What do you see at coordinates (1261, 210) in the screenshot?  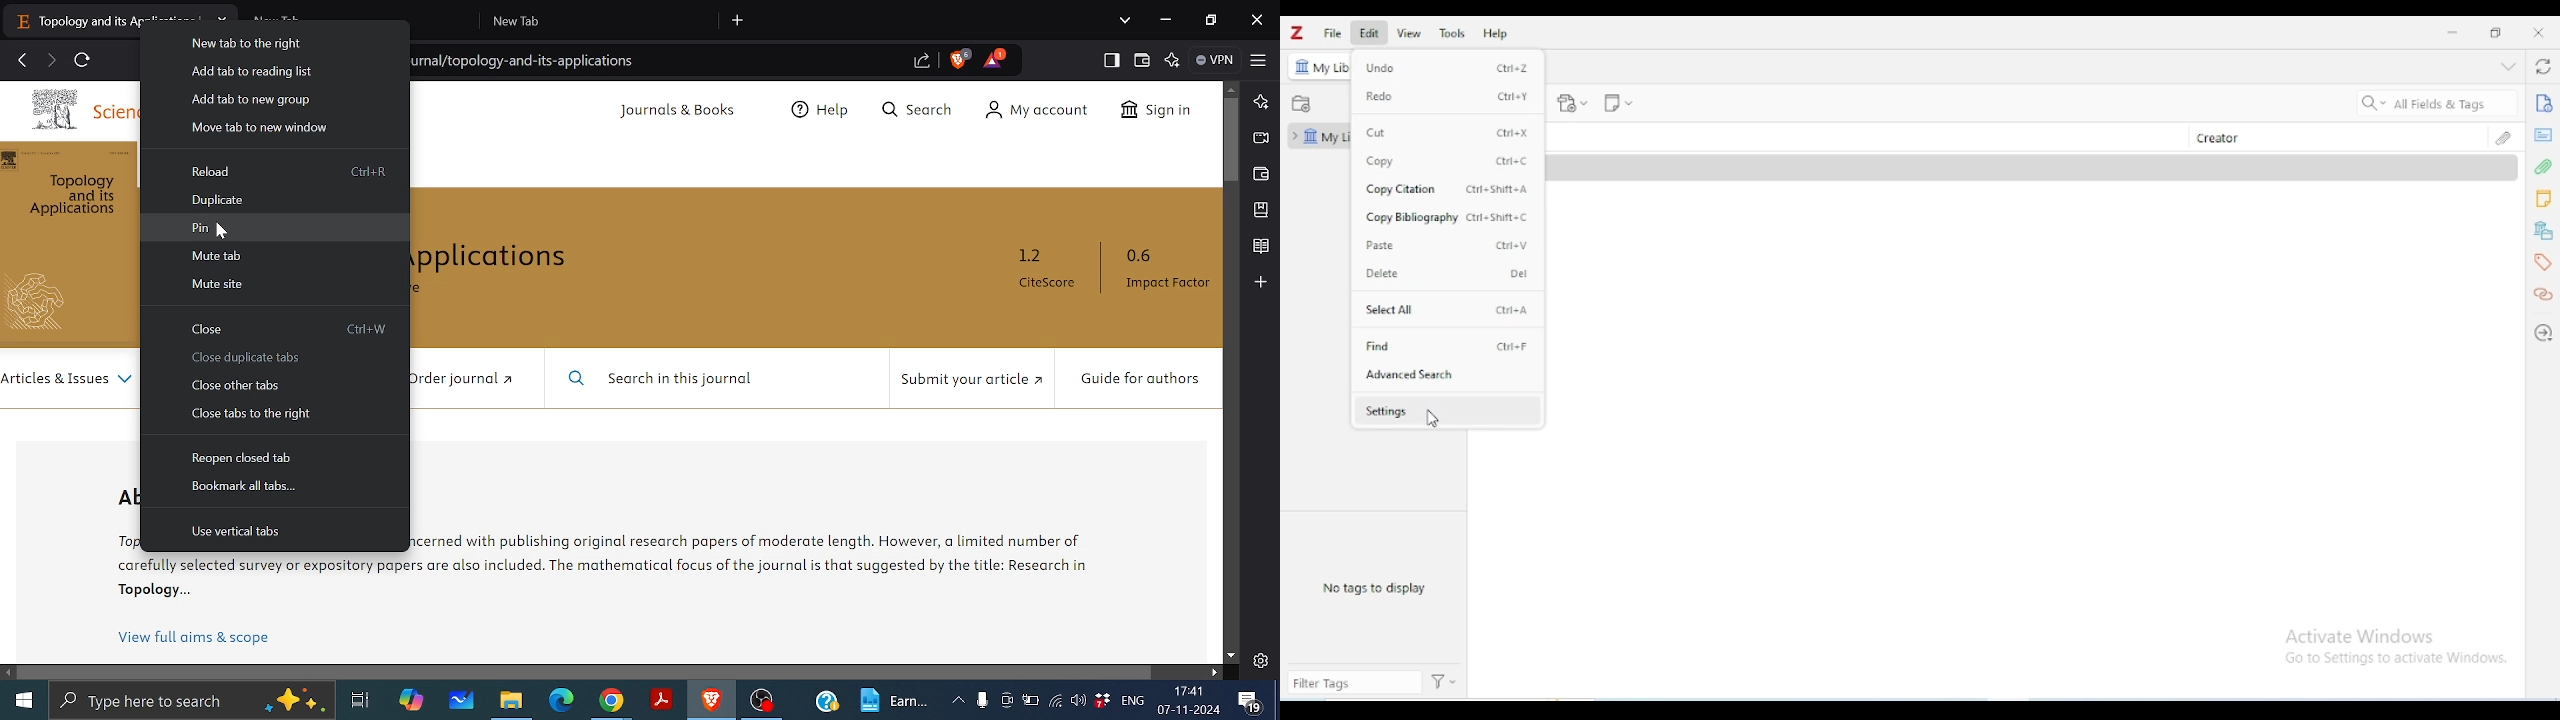 I see `Bookmarks` at bounding box center [1261, 210].